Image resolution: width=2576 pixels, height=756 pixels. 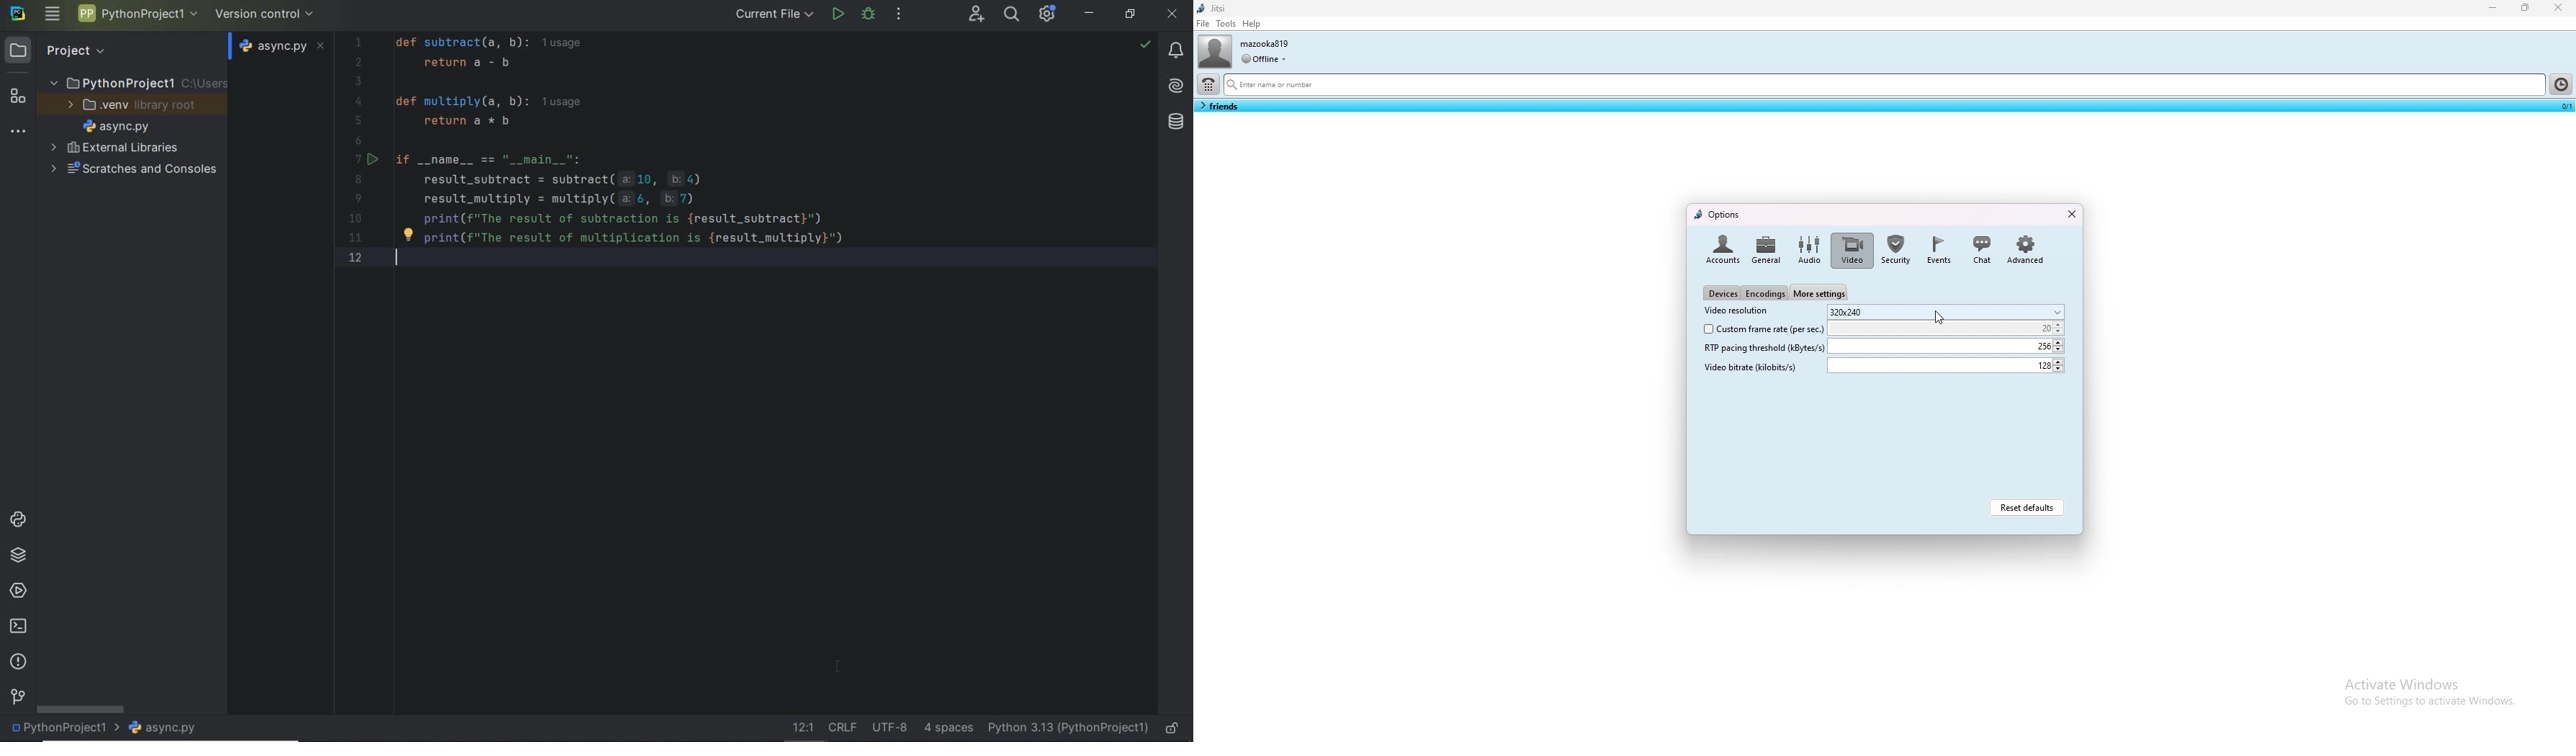 What do you see at coordinates (17, 699) in the screenshot?
I see `version control` at bounding box center [17, 699].